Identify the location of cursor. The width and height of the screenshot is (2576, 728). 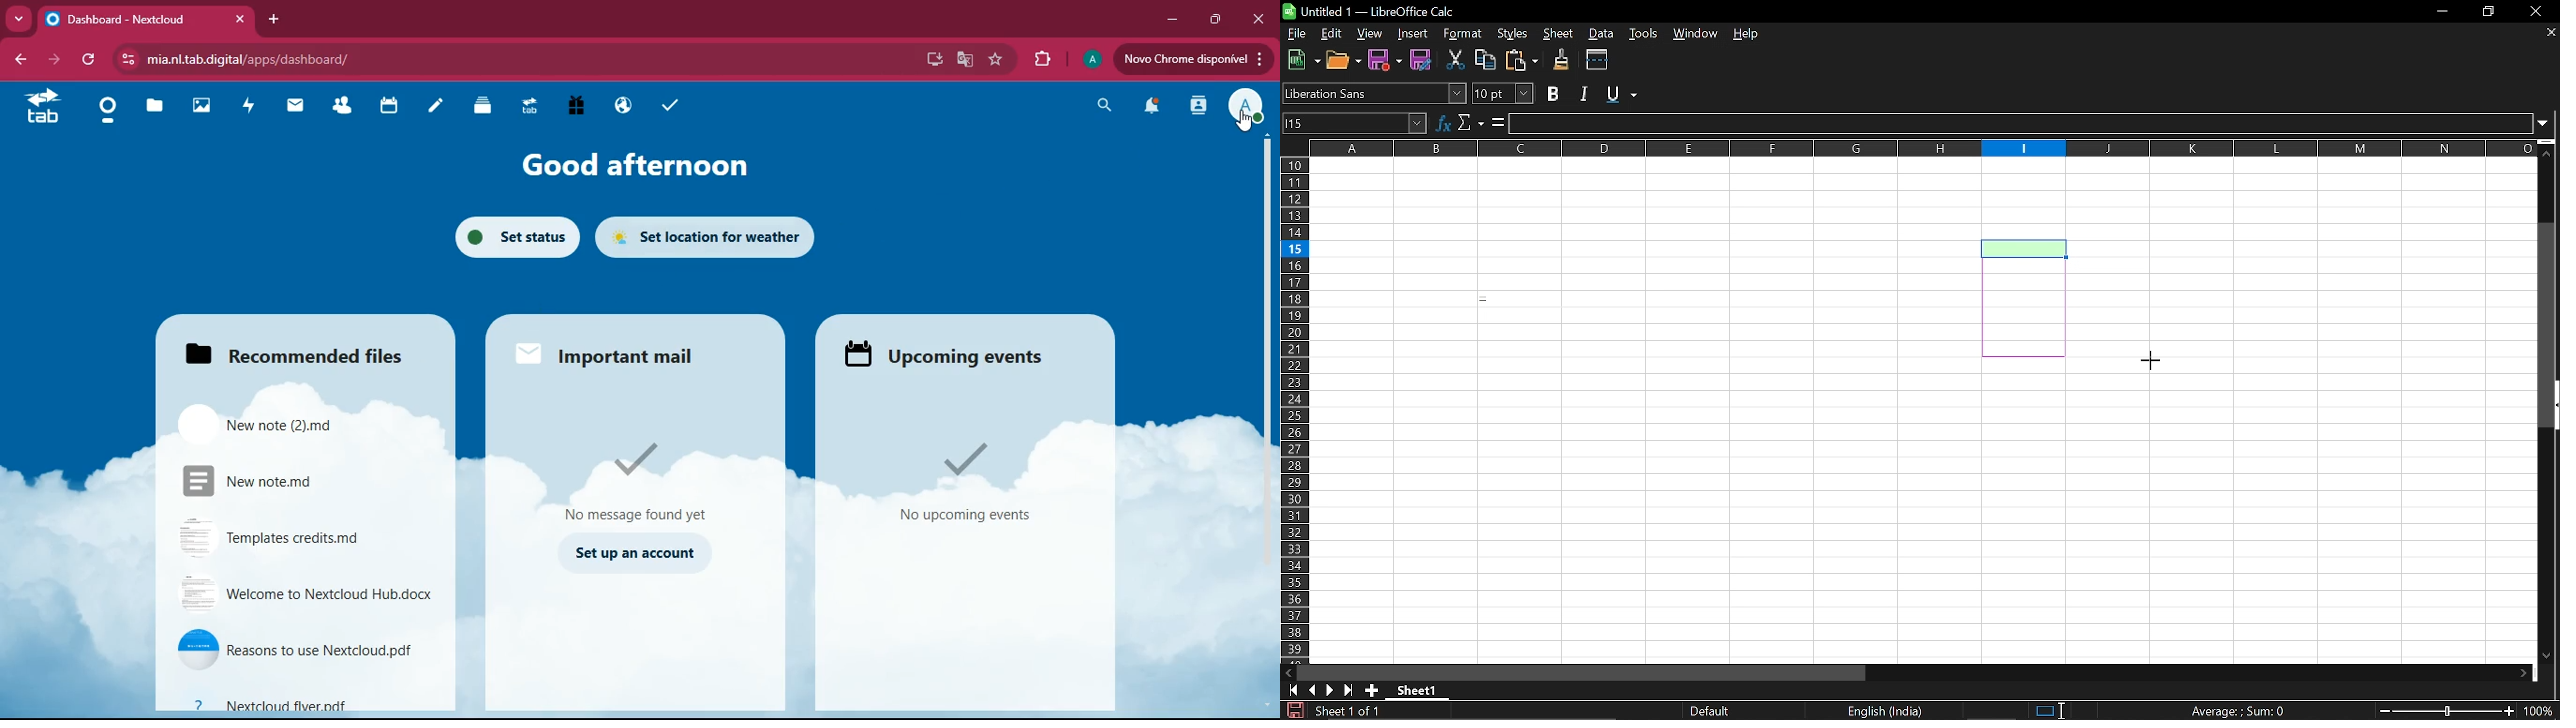
(1242, 123).